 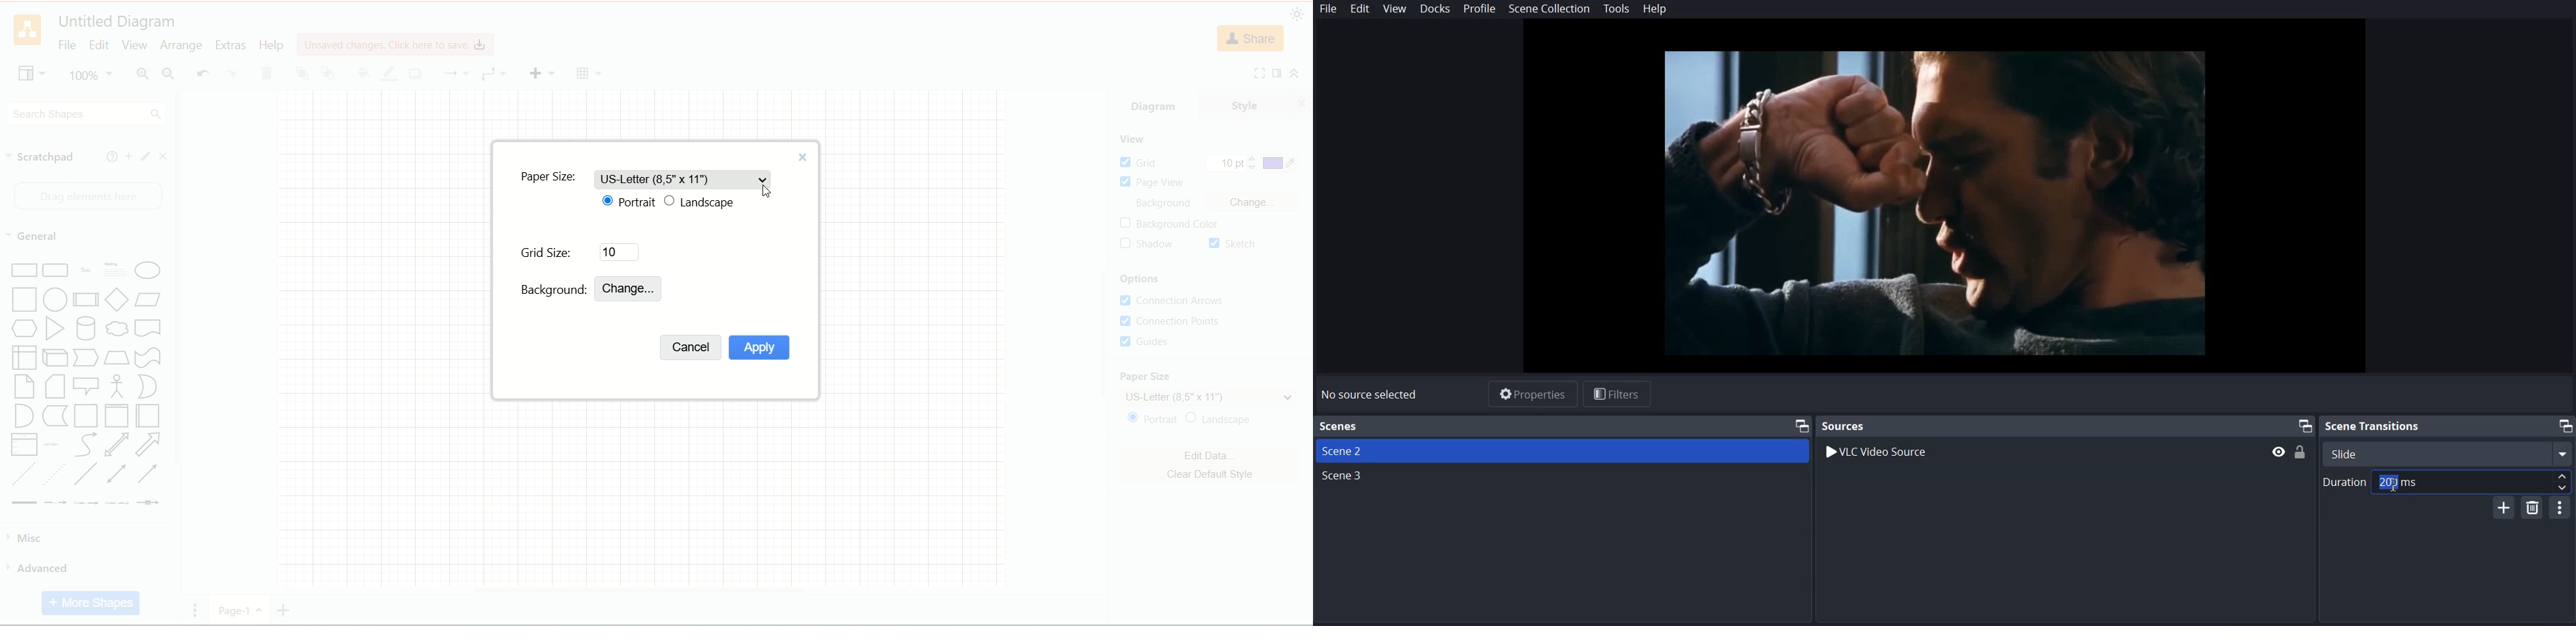 I want to click on Card, so click(x=56, y=388).